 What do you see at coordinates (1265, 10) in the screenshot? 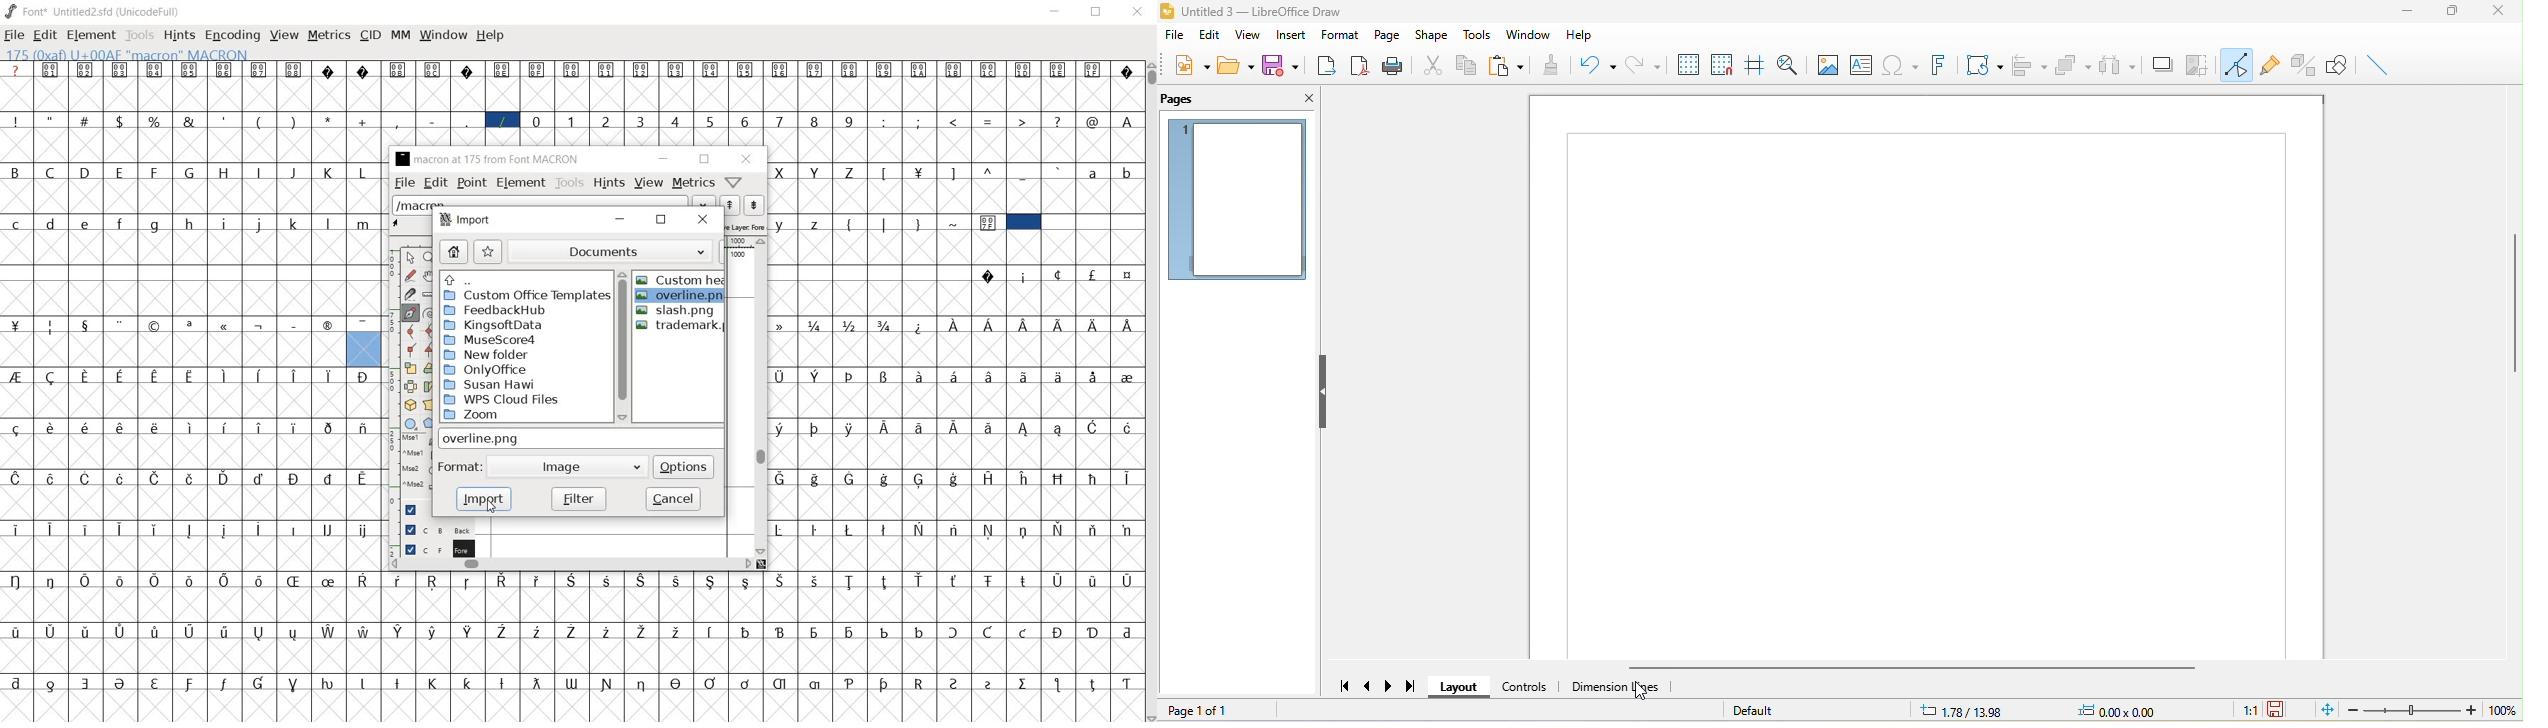
I see `title` at bounding box center [1265, 10].